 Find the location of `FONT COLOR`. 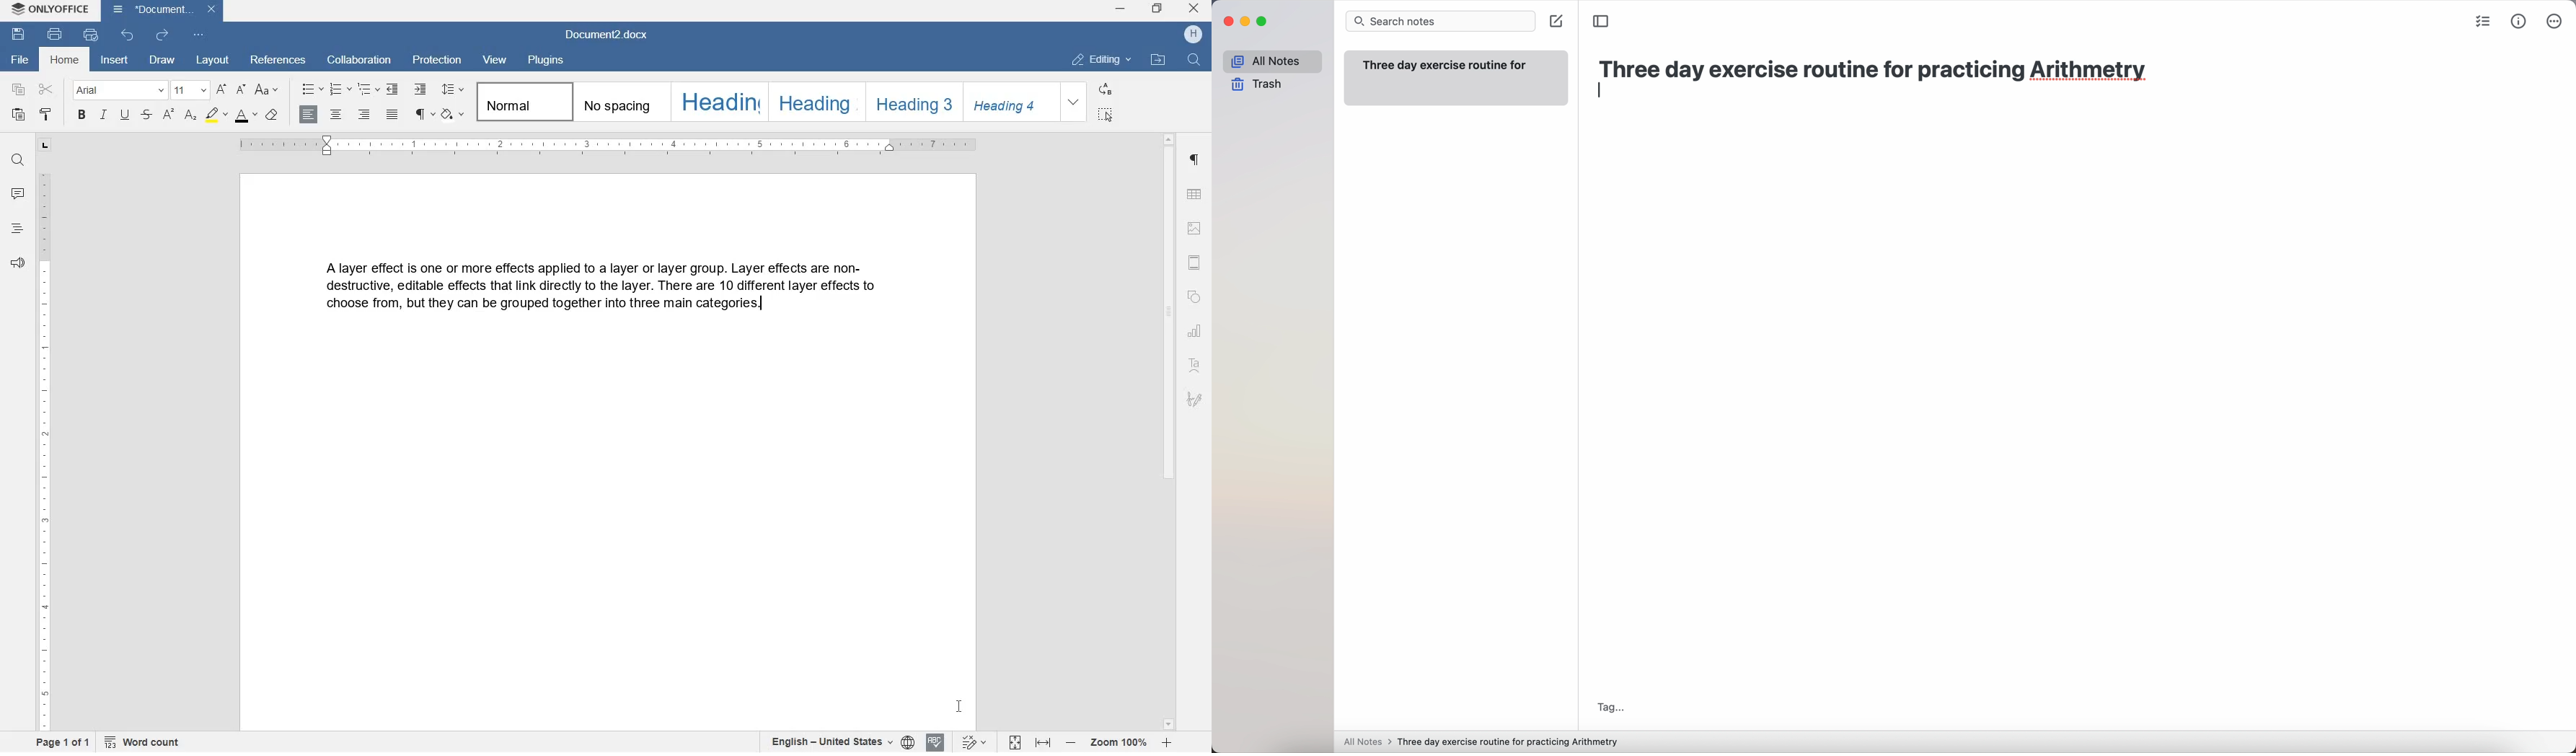

FONT COLOR is located at coordinates (246, 118).